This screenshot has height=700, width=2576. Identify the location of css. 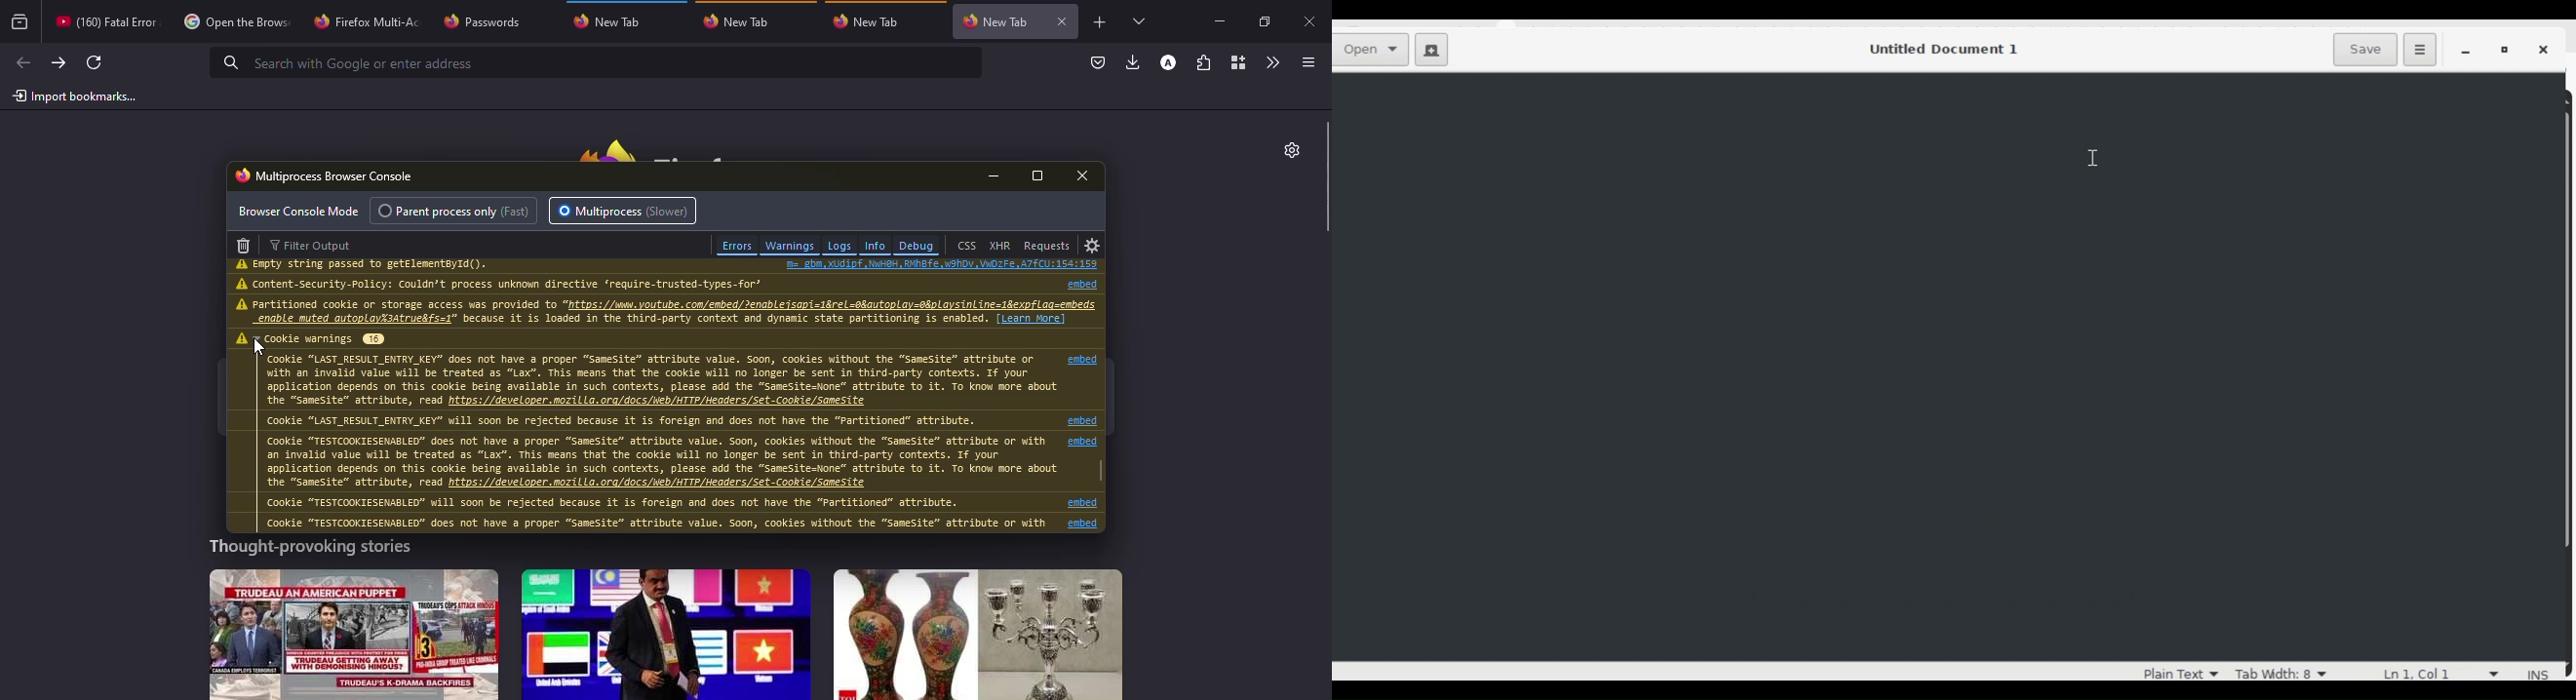
(966, 246).